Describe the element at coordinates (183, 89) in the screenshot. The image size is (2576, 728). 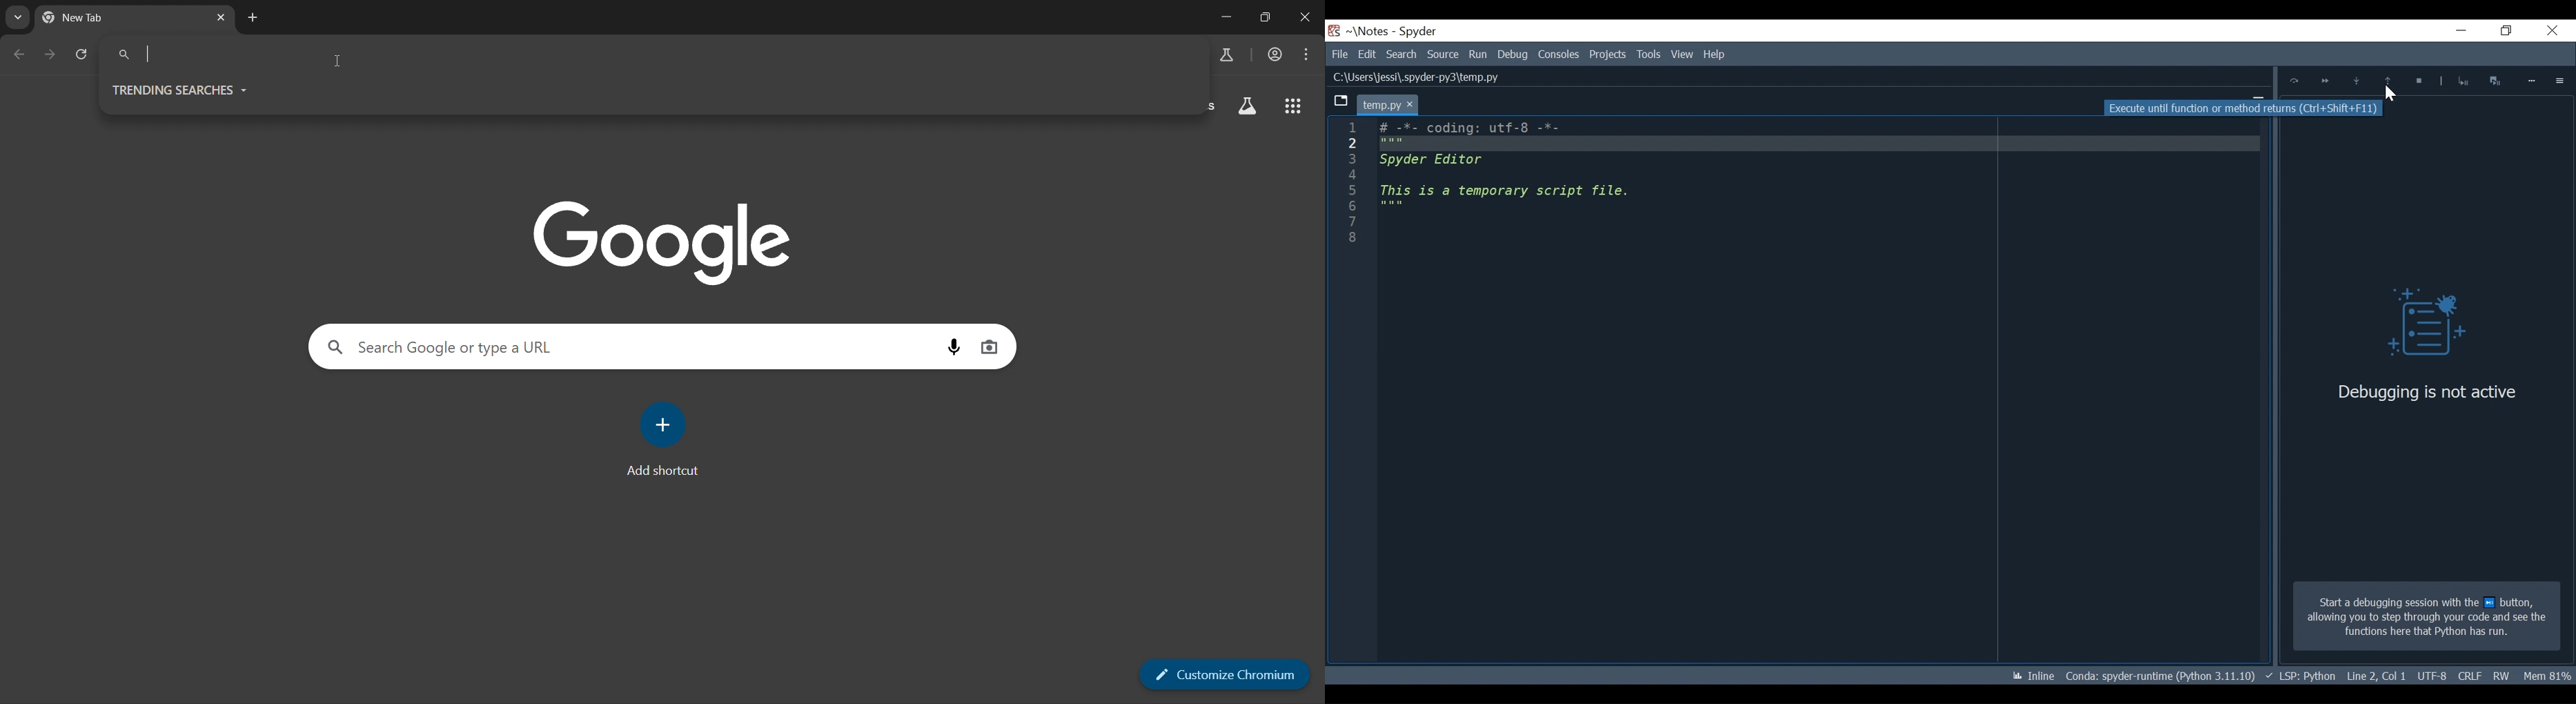
I see `trending searches` at that location.